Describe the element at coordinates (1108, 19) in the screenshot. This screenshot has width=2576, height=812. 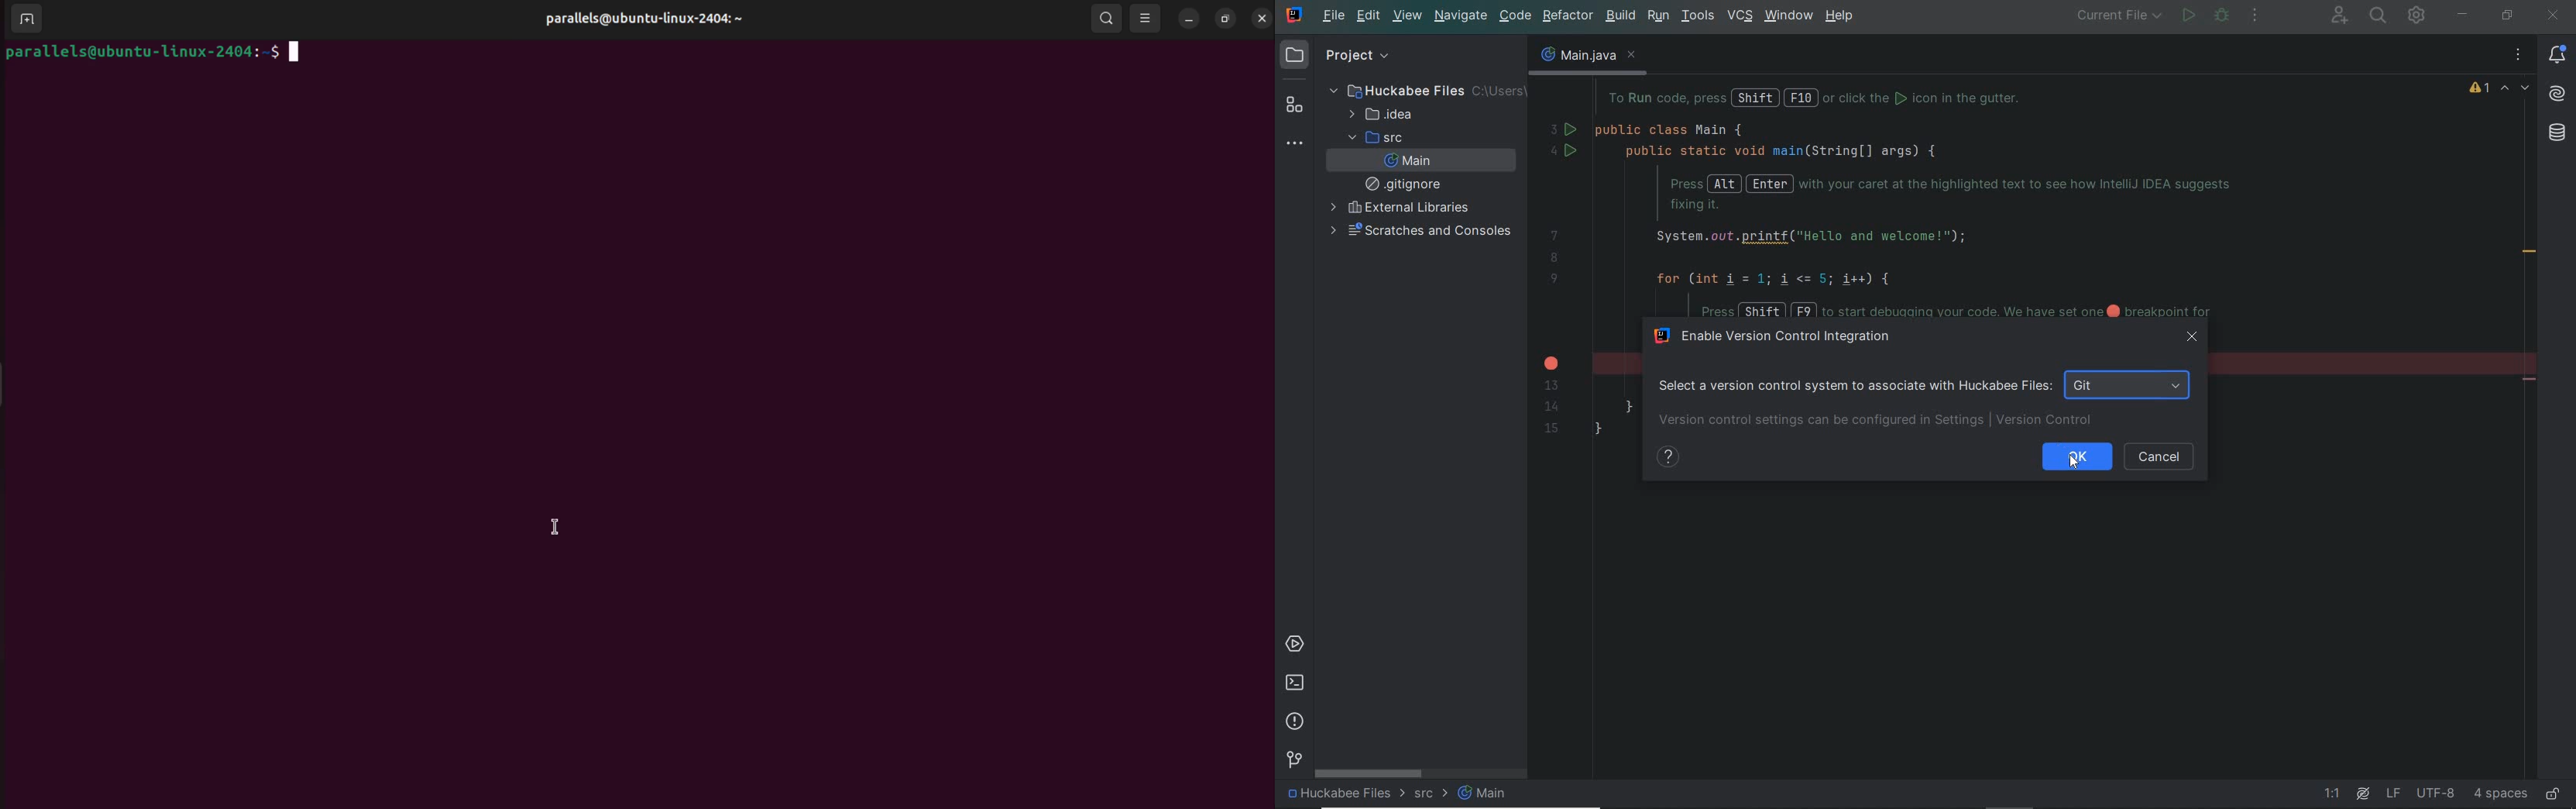
I see `search` at that location.